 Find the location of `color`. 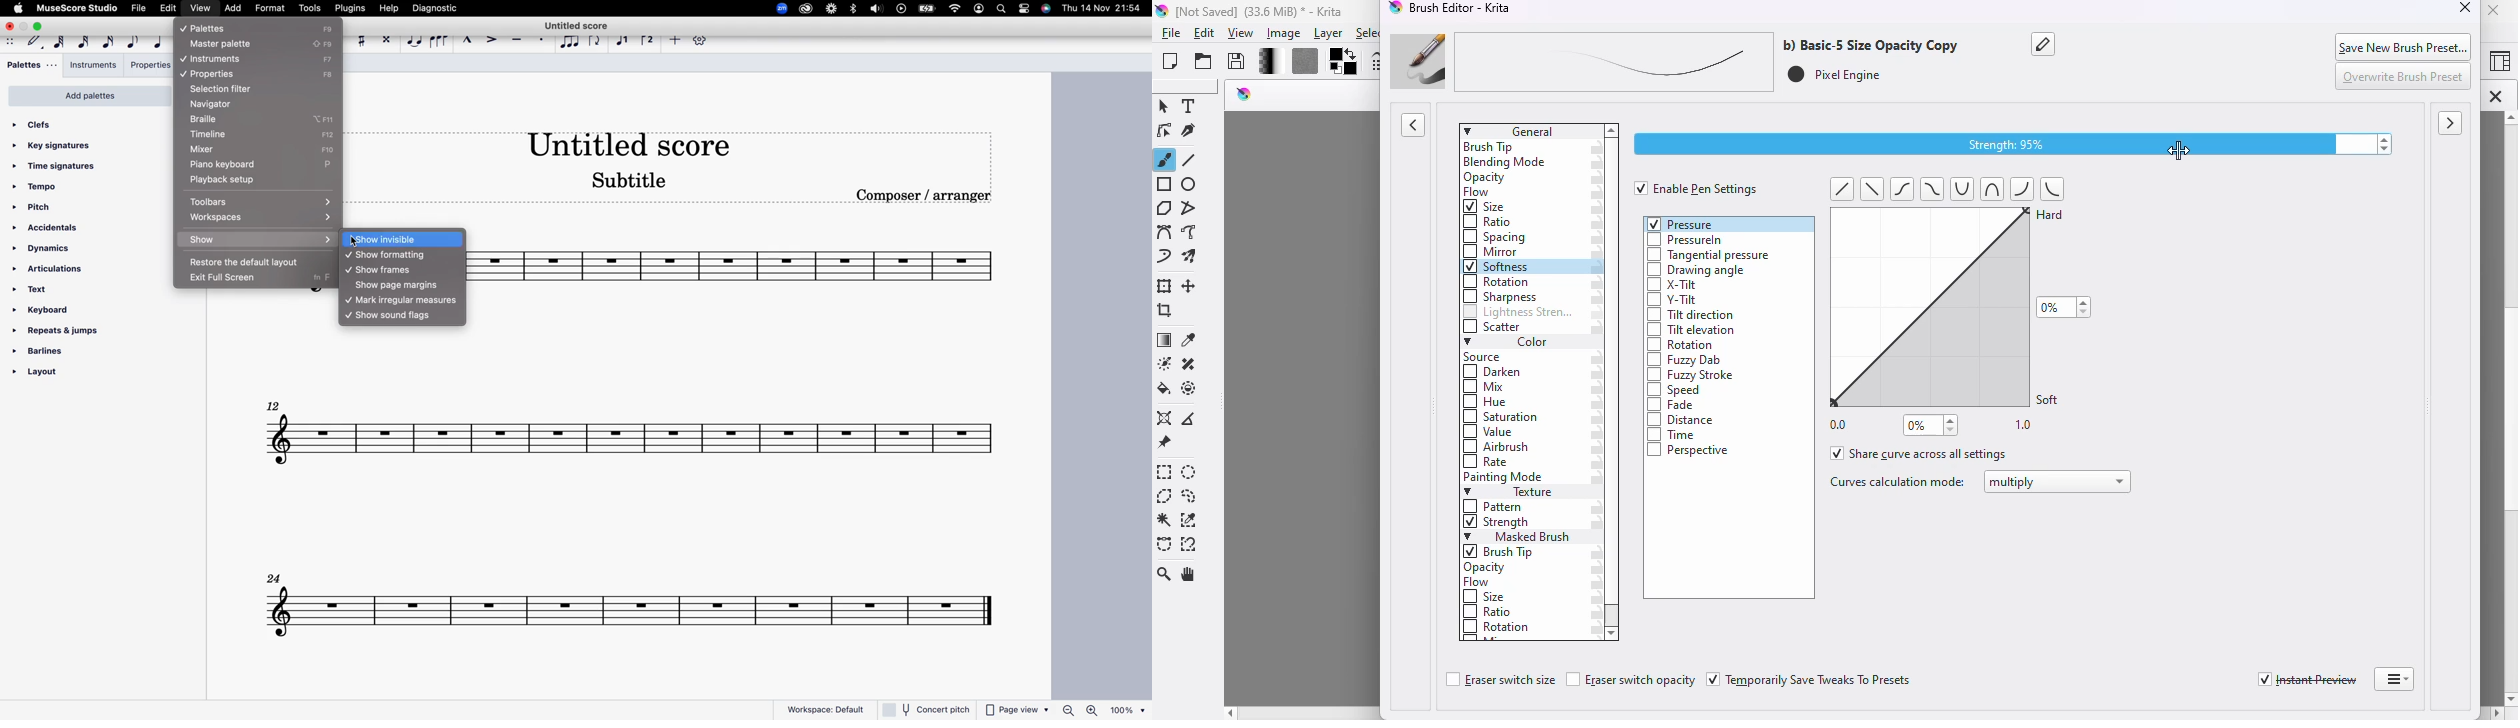

color is located at coordinates (1507, 343).